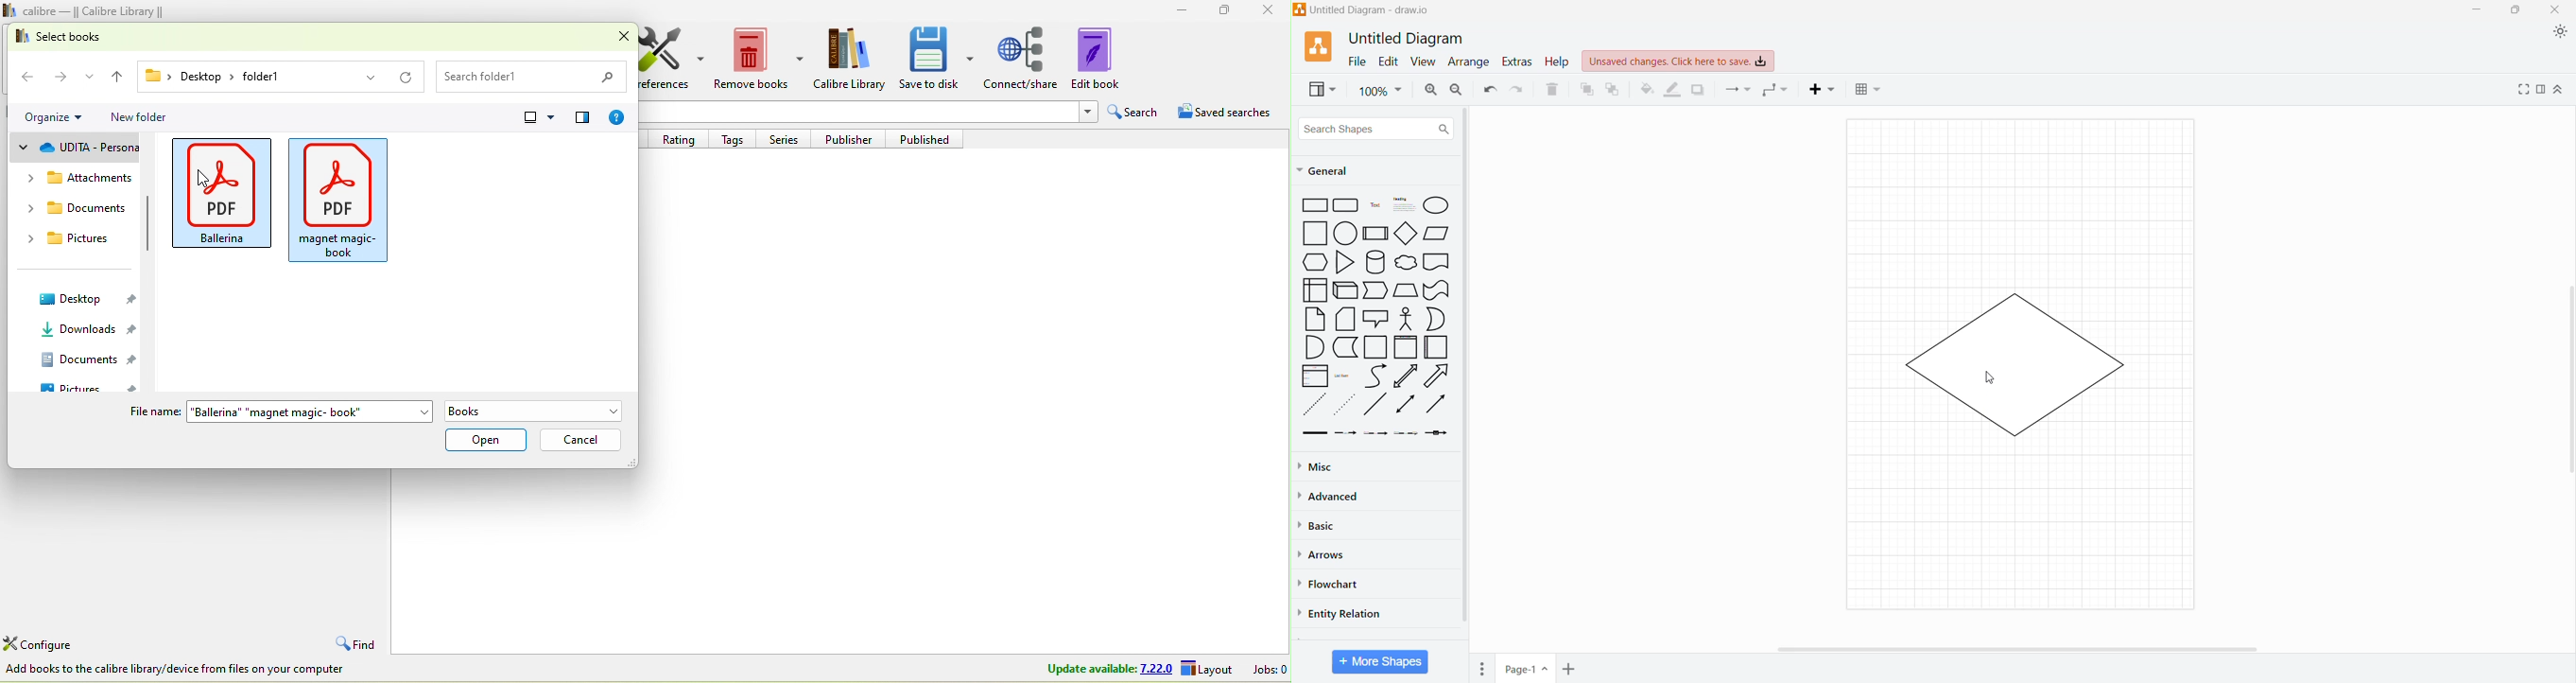  Describe the element at coordinates (758, 60) in the screenshot. I see `remeove` at that location.